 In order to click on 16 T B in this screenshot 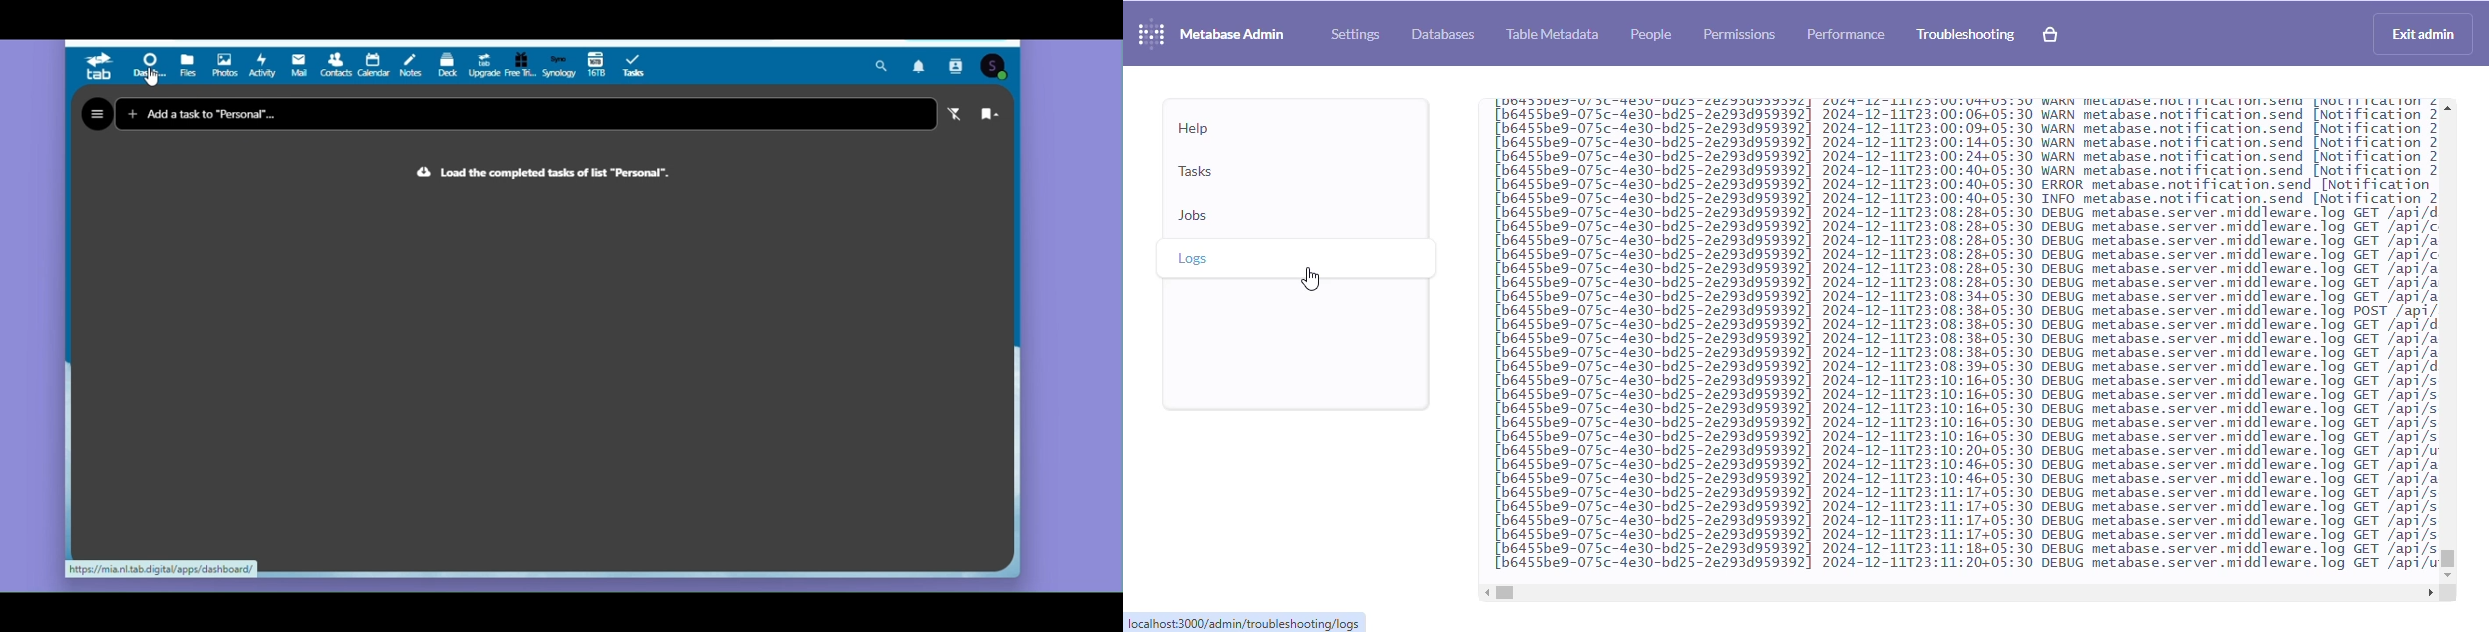, I will do `click(597, 66)`.